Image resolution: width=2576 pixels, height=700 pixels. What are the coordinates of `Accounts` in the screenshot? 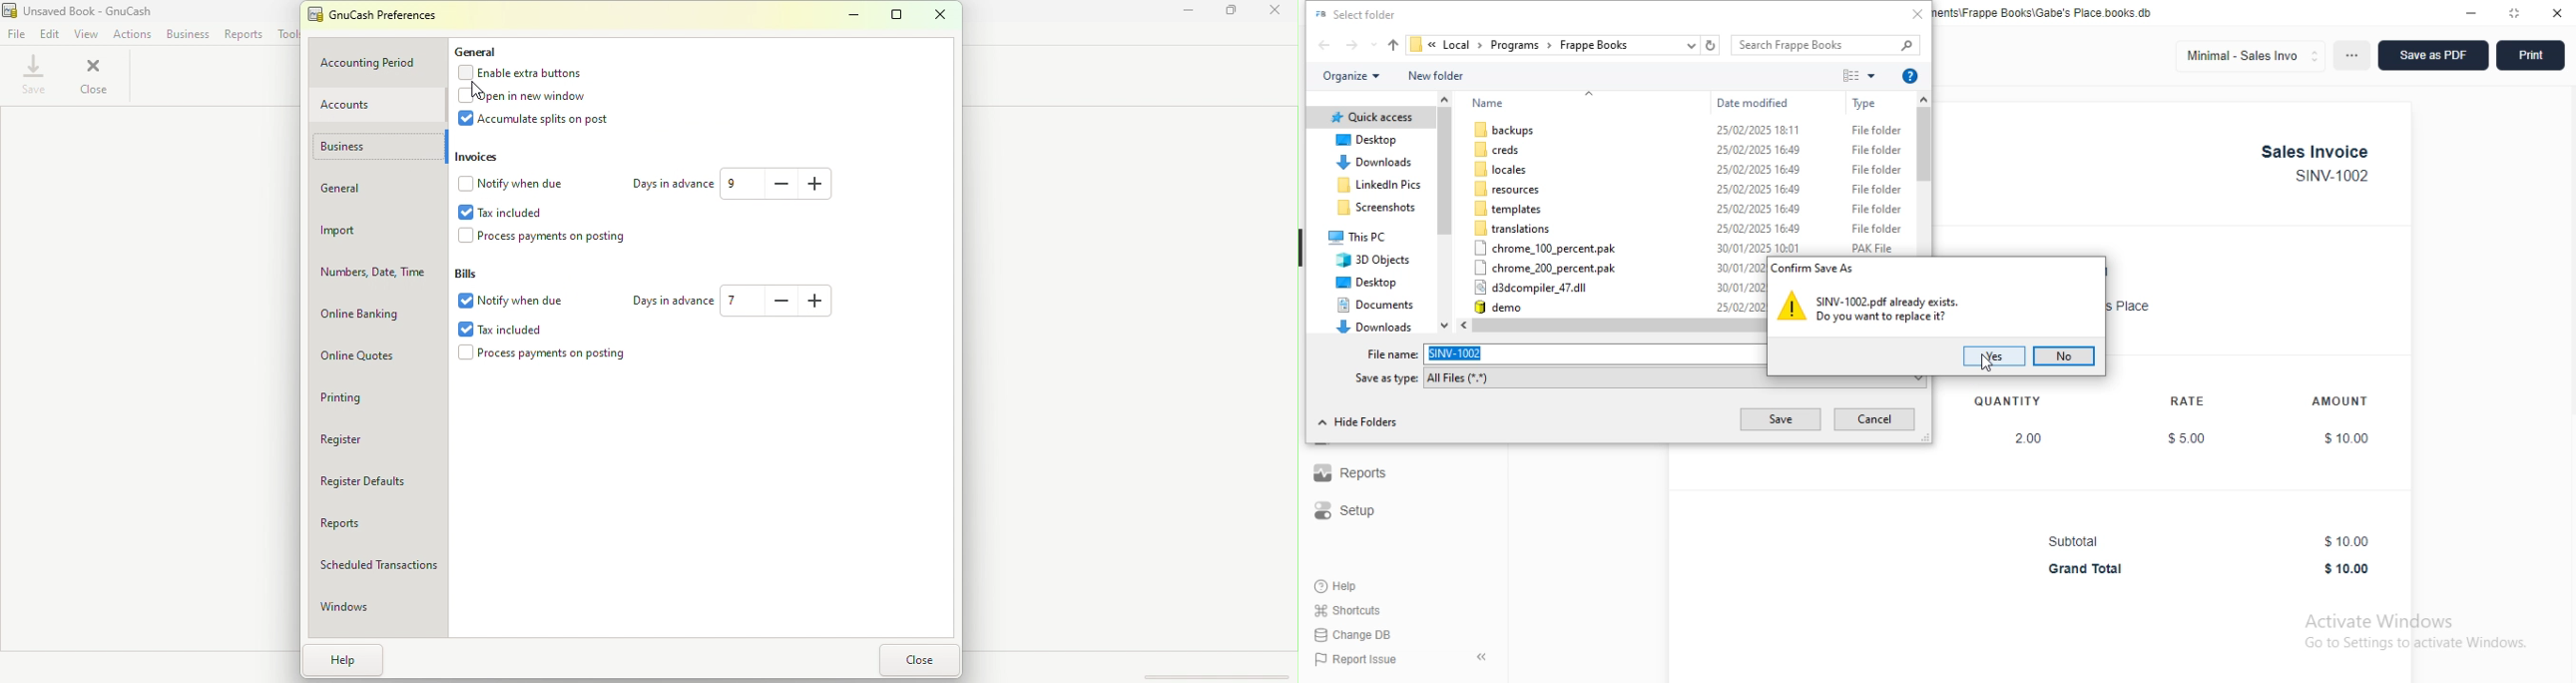 It's located at (375, 107).